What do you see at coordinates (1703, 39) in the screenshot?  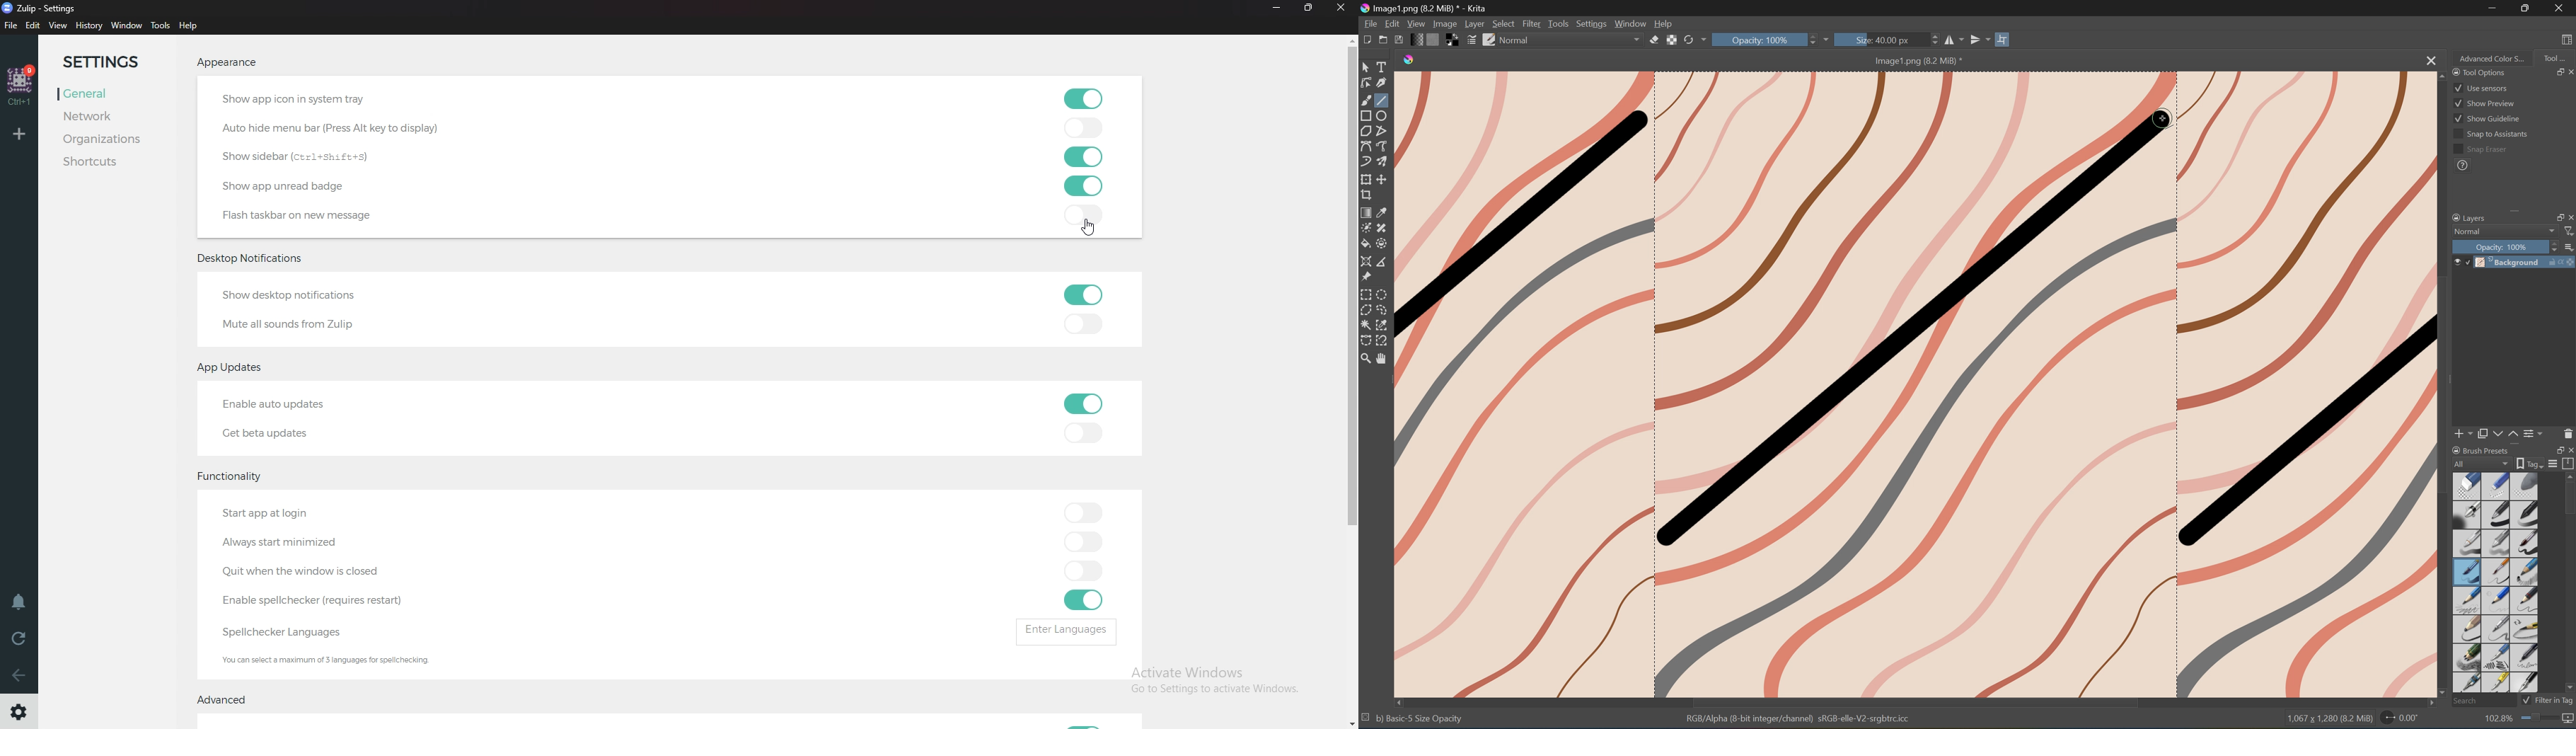 I see `Drop Down` at bounding box center [1703, 39].